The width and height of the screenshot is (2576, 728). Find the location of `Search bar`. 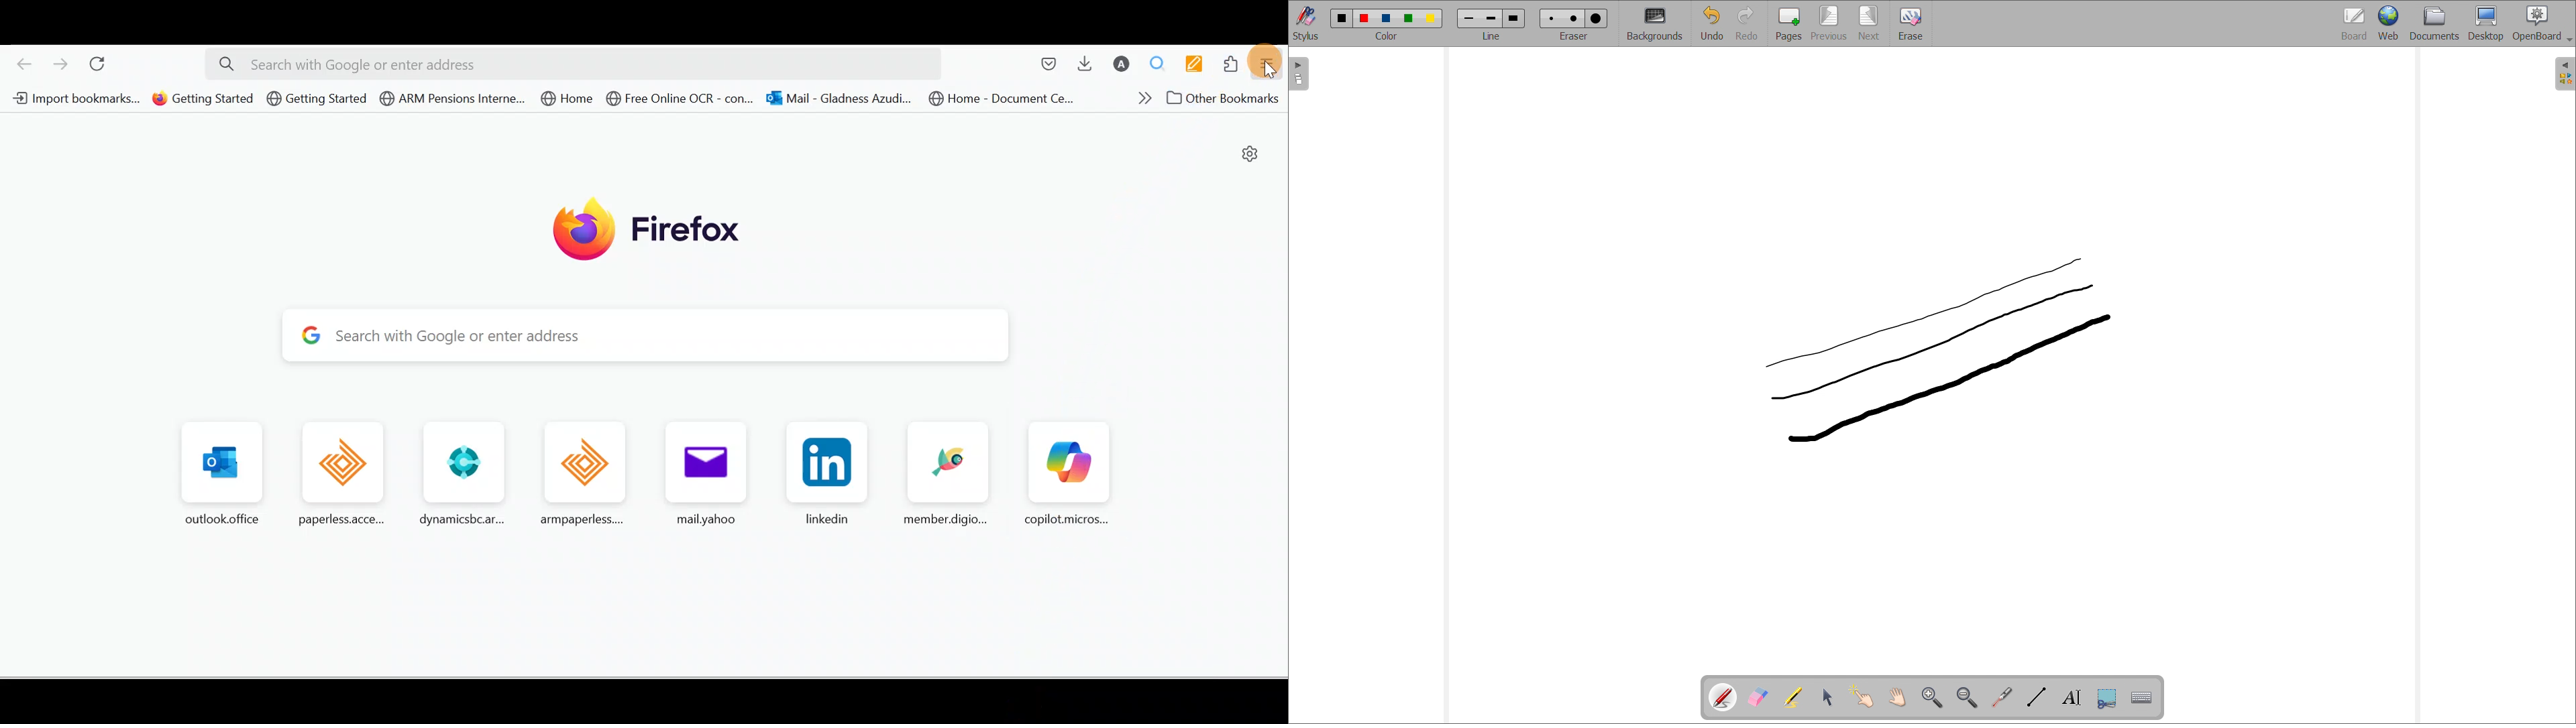

Search bar is located at coordinates (563, 64).